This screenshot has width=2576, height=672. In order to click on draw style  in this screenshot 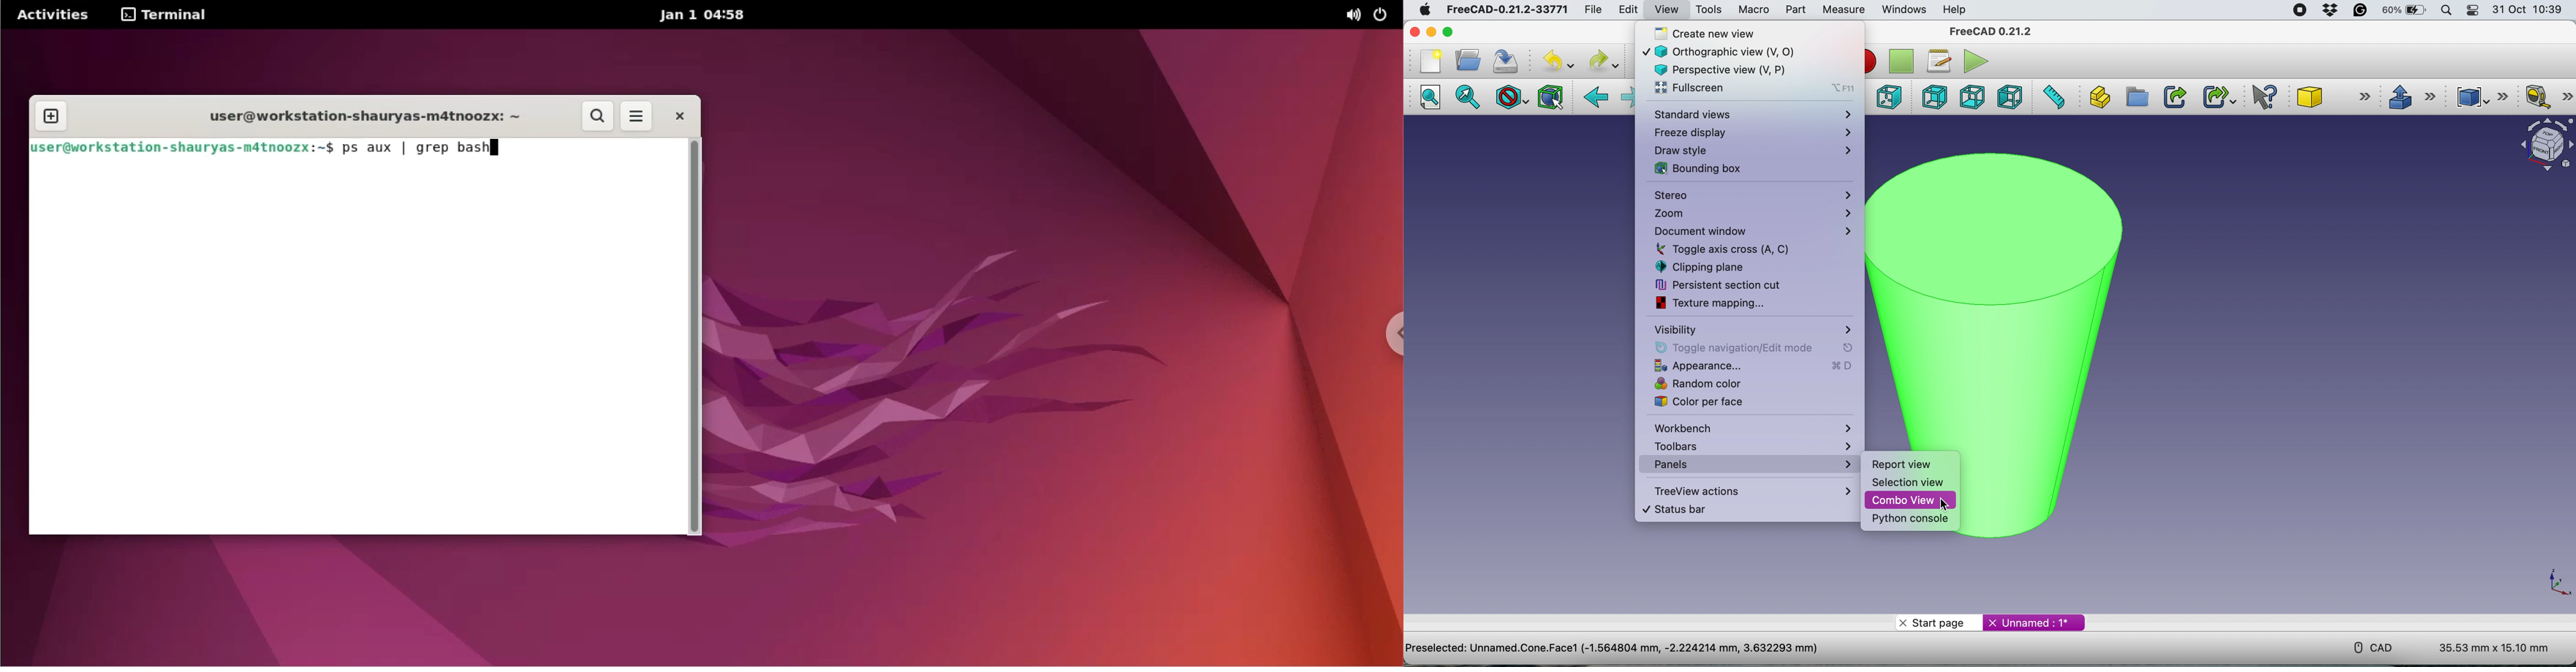, I will do `click(1752, 150)`.